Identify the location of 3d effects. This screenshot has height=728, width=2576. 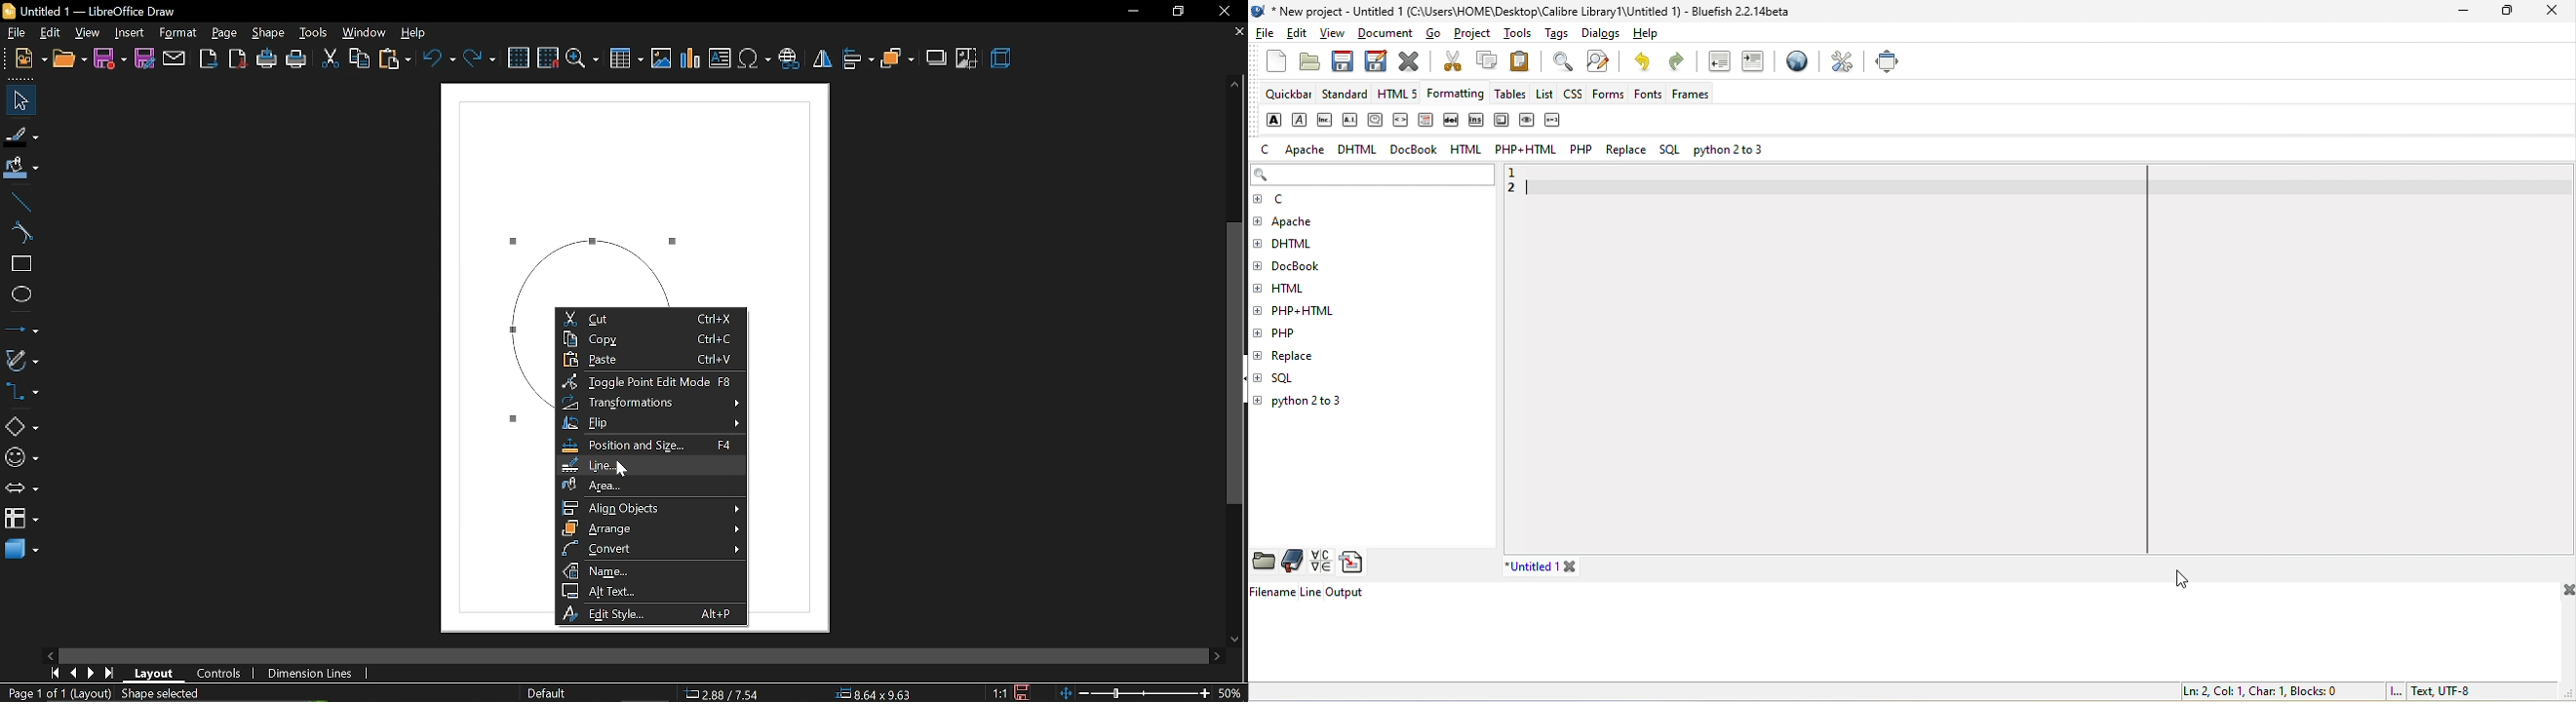
(1000, 57).